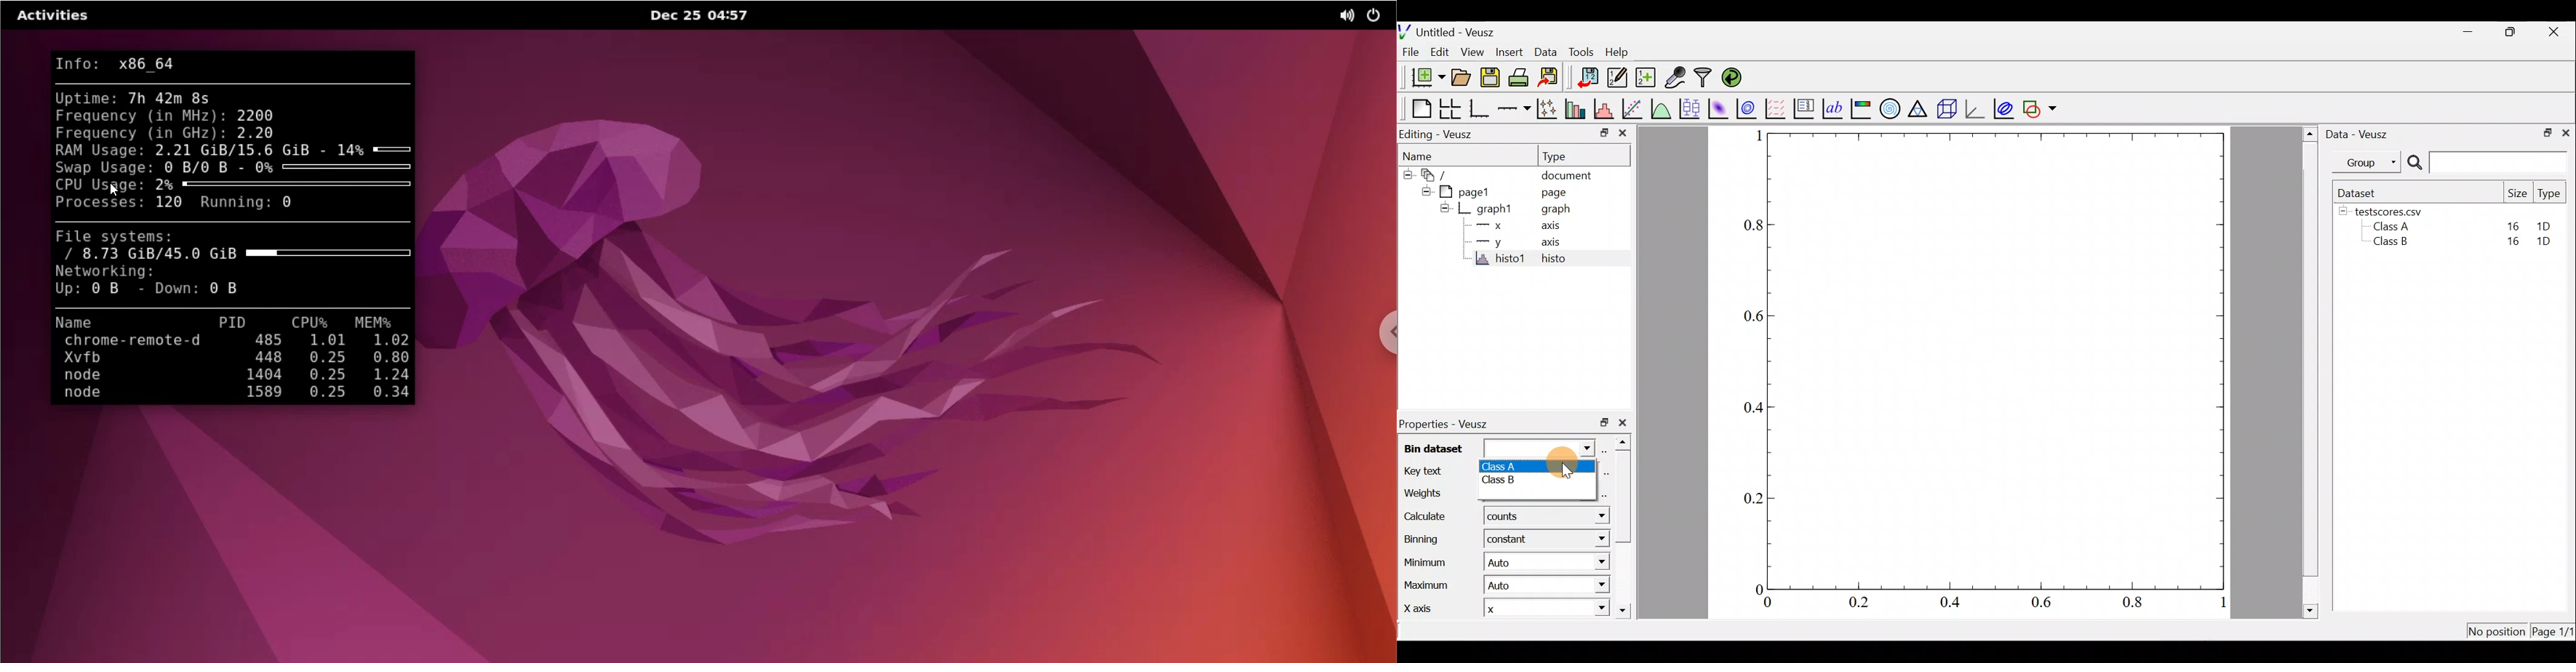 The width and height of the screenshot is (2576, 672). What do you see at coordinates (1459, 192) in the screenshot?
I see `page1` at bounding box center [1459, 192].